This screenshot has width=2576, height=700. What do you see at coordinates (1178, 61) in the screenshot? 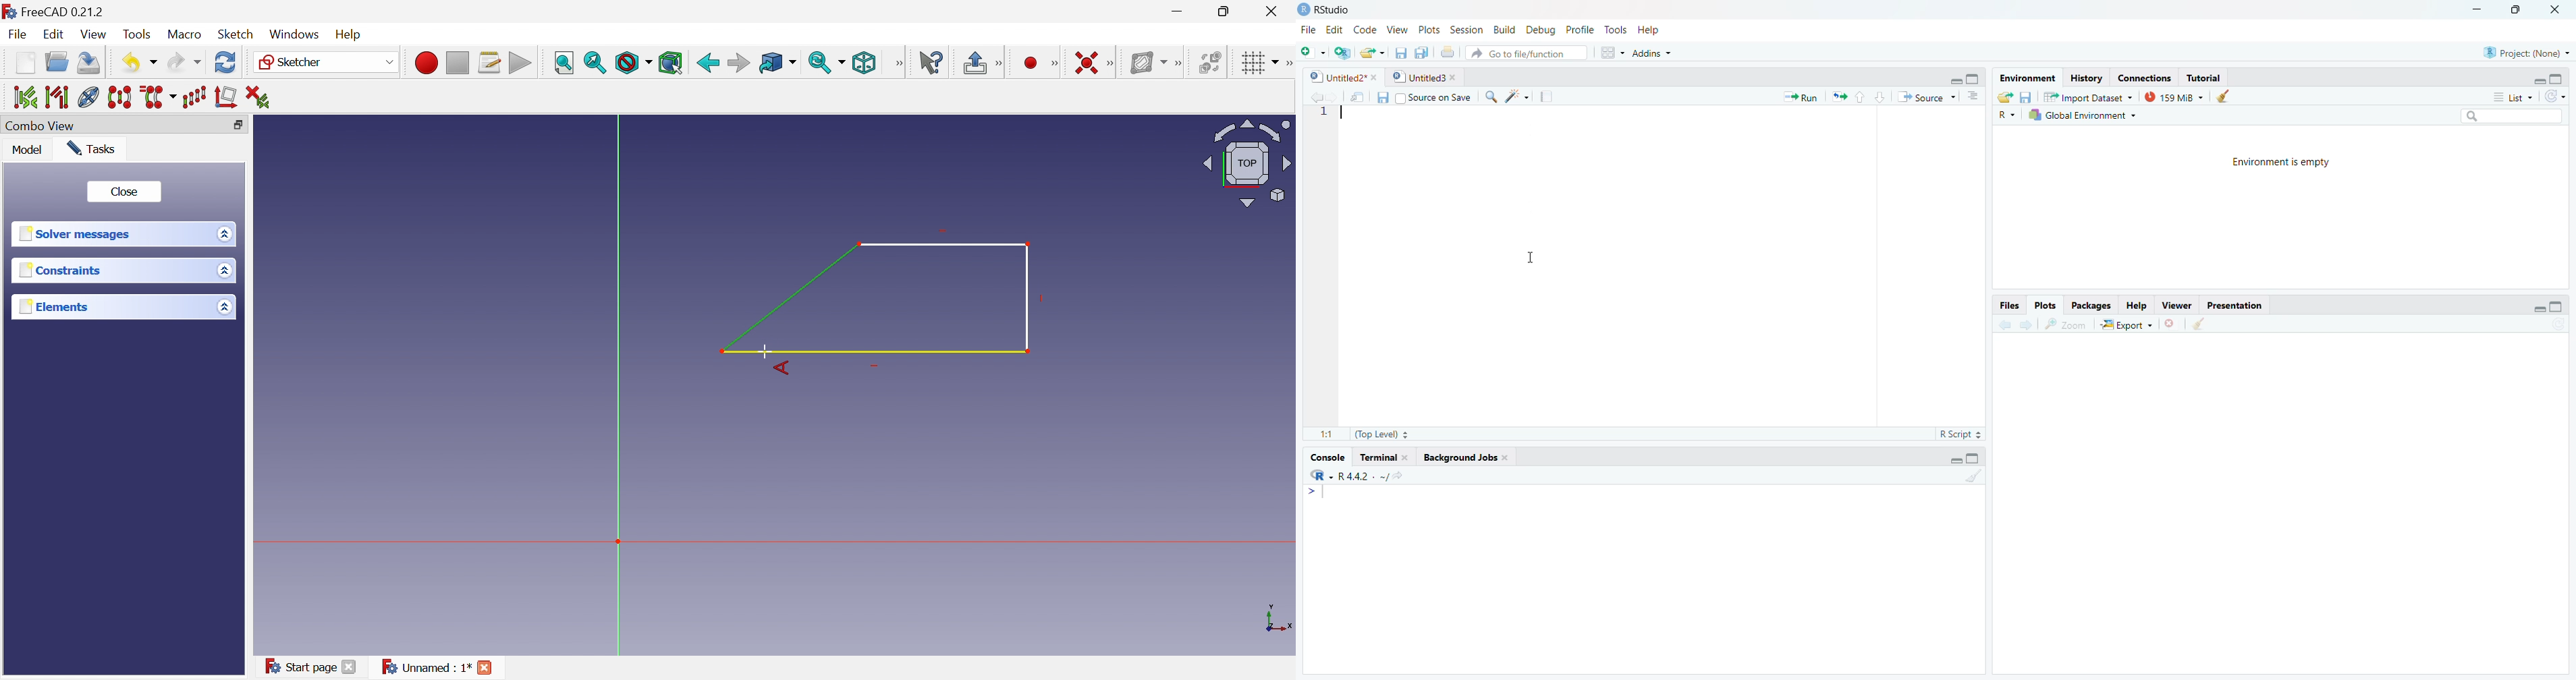
I see `More` at bounding box center [1178, 61].